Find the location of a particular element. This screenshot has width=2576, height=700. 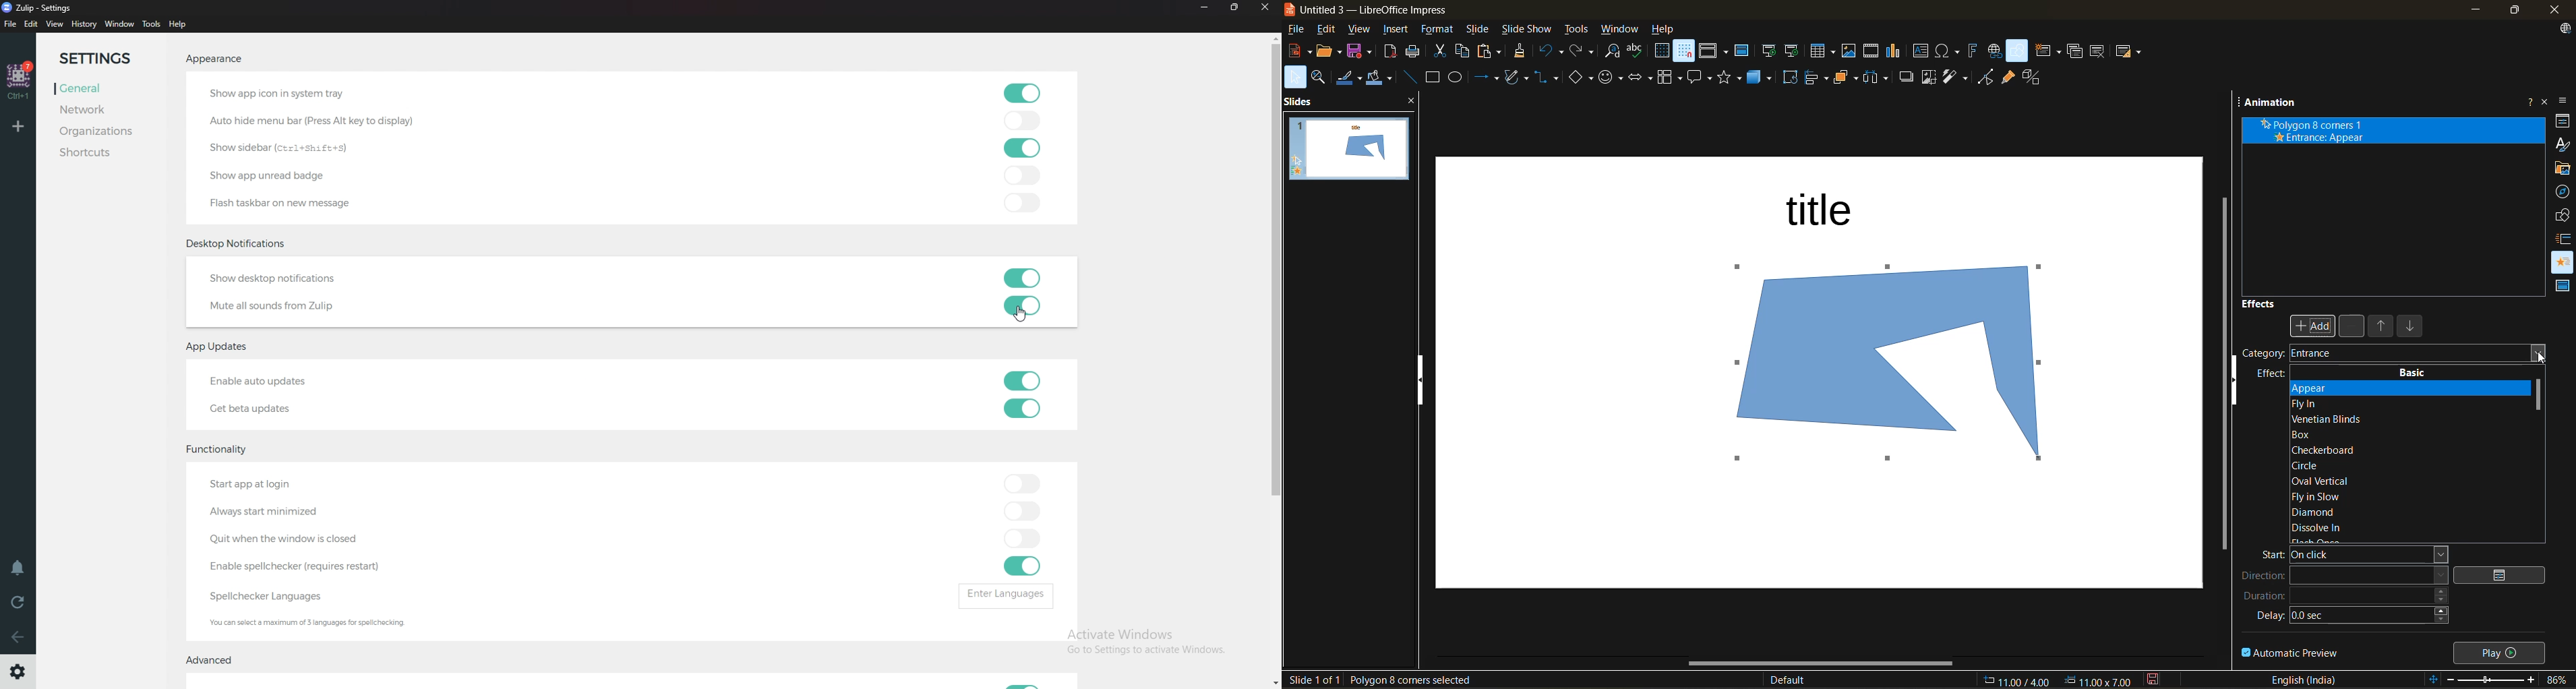

autohide menu bar is located at coordinates (318, 120).